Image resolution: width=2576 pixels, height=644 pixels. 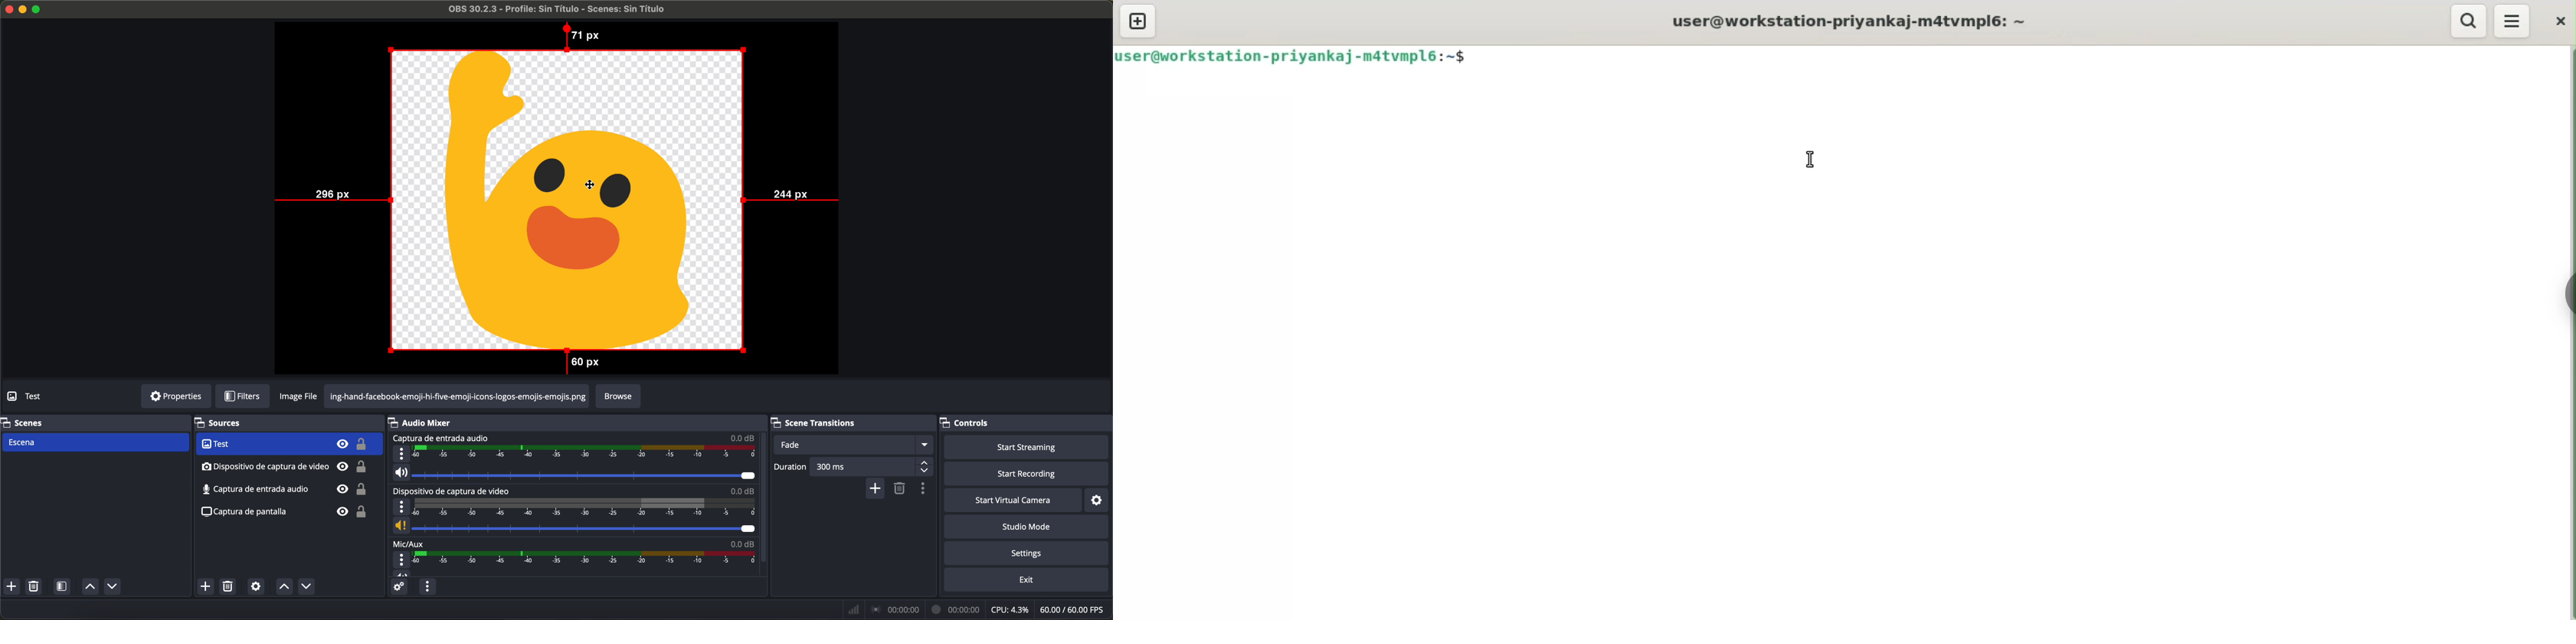 What do you see at coordinates (457, 396) in the screenshot?
I see `png url` at bounding box center [457, 396].